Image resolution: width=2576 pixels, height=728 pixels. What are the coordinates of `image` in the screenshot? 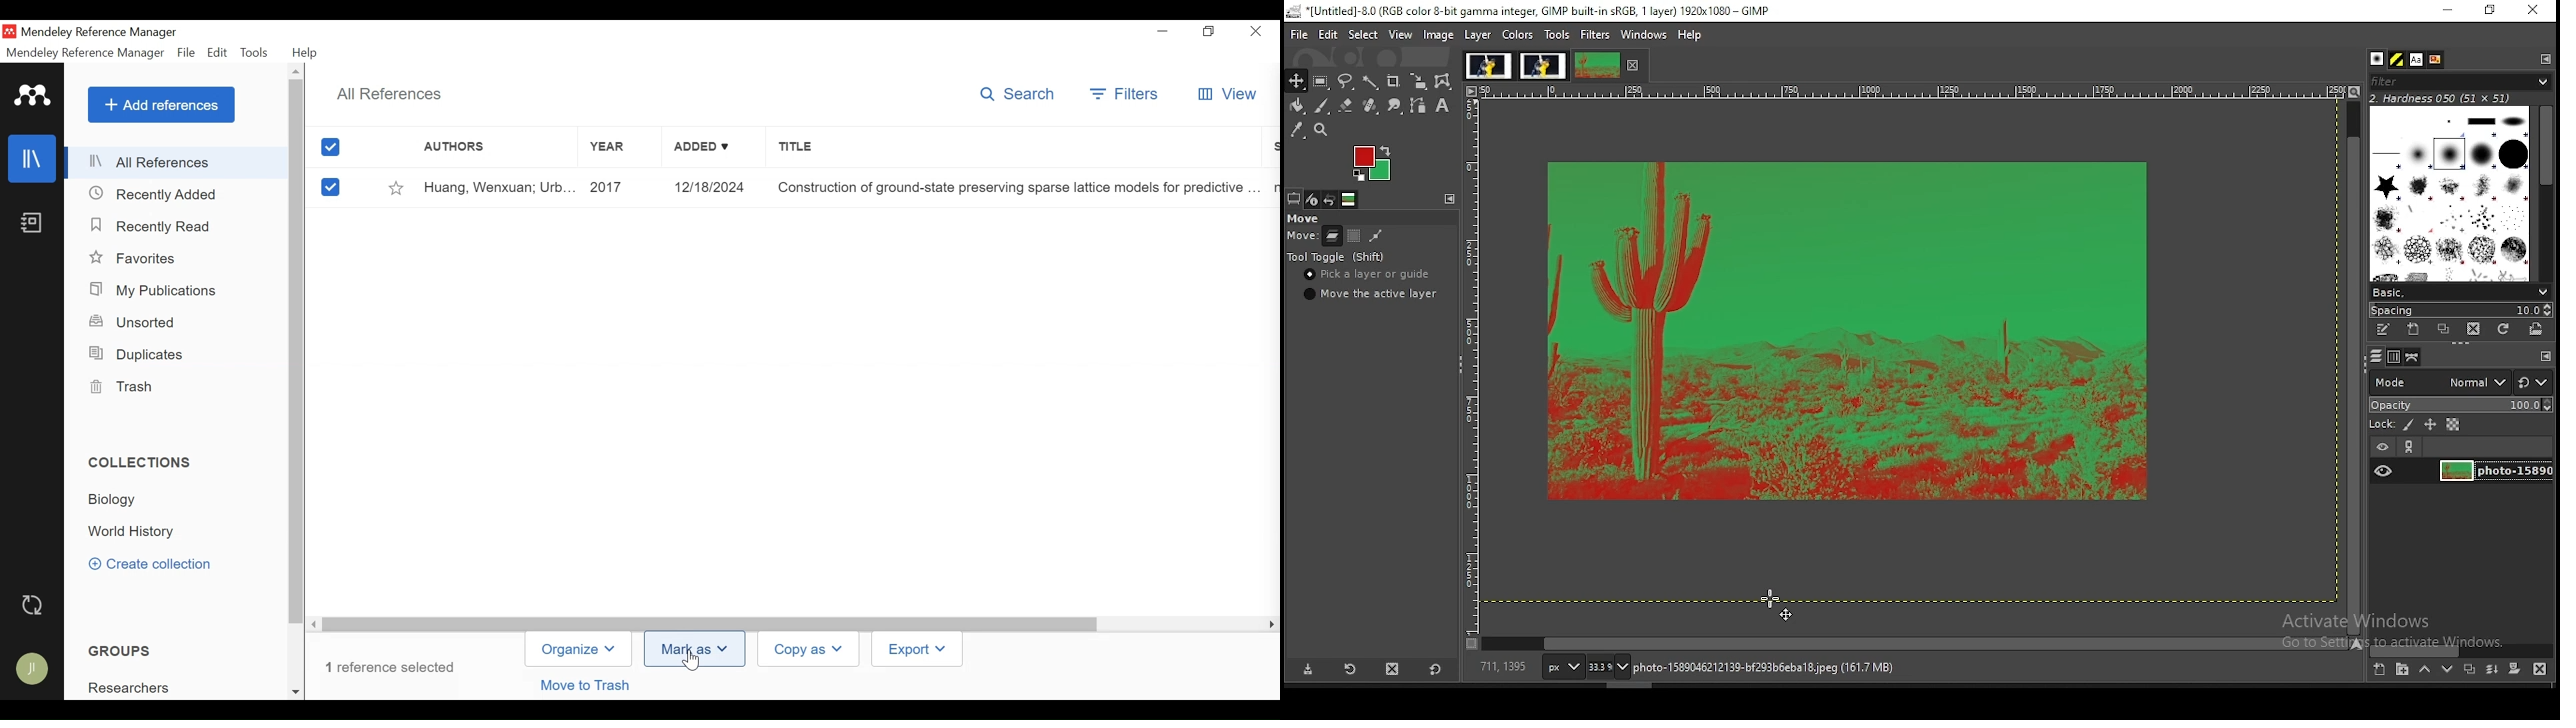 It's located at (1439, 35).